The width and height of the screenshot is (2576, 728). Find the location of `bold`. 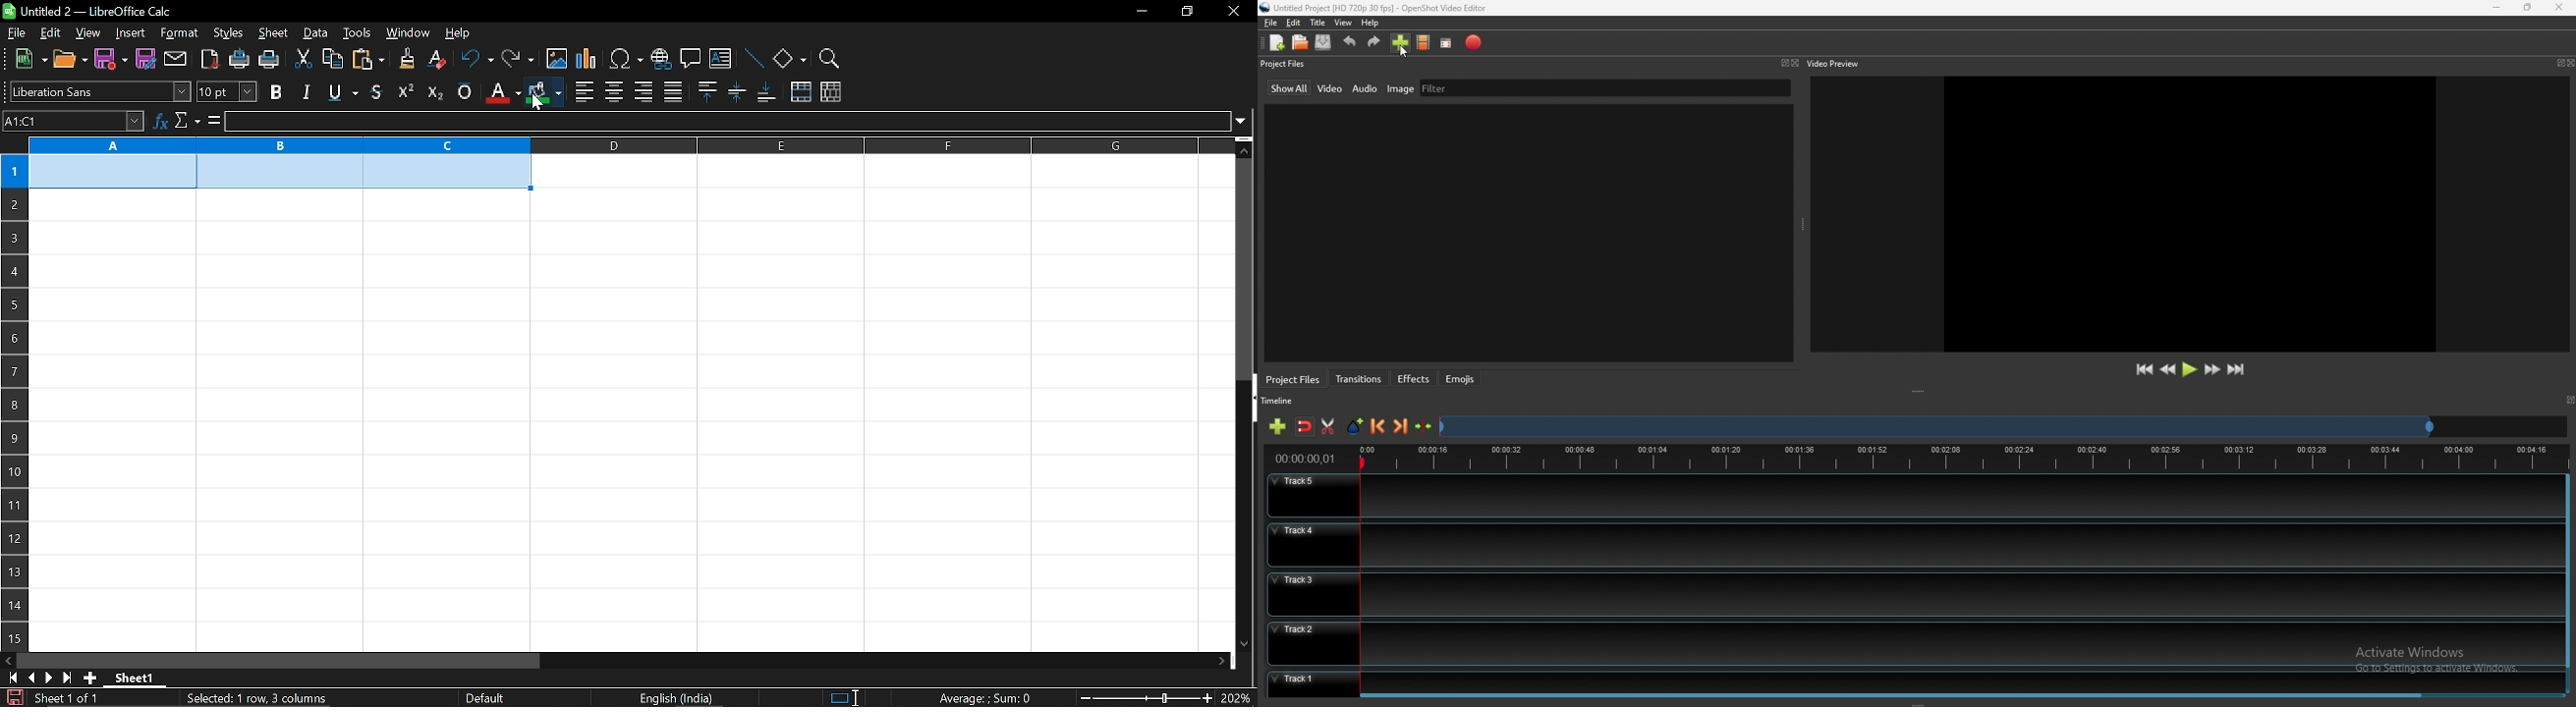

bold is located at coordinates (276, 92).